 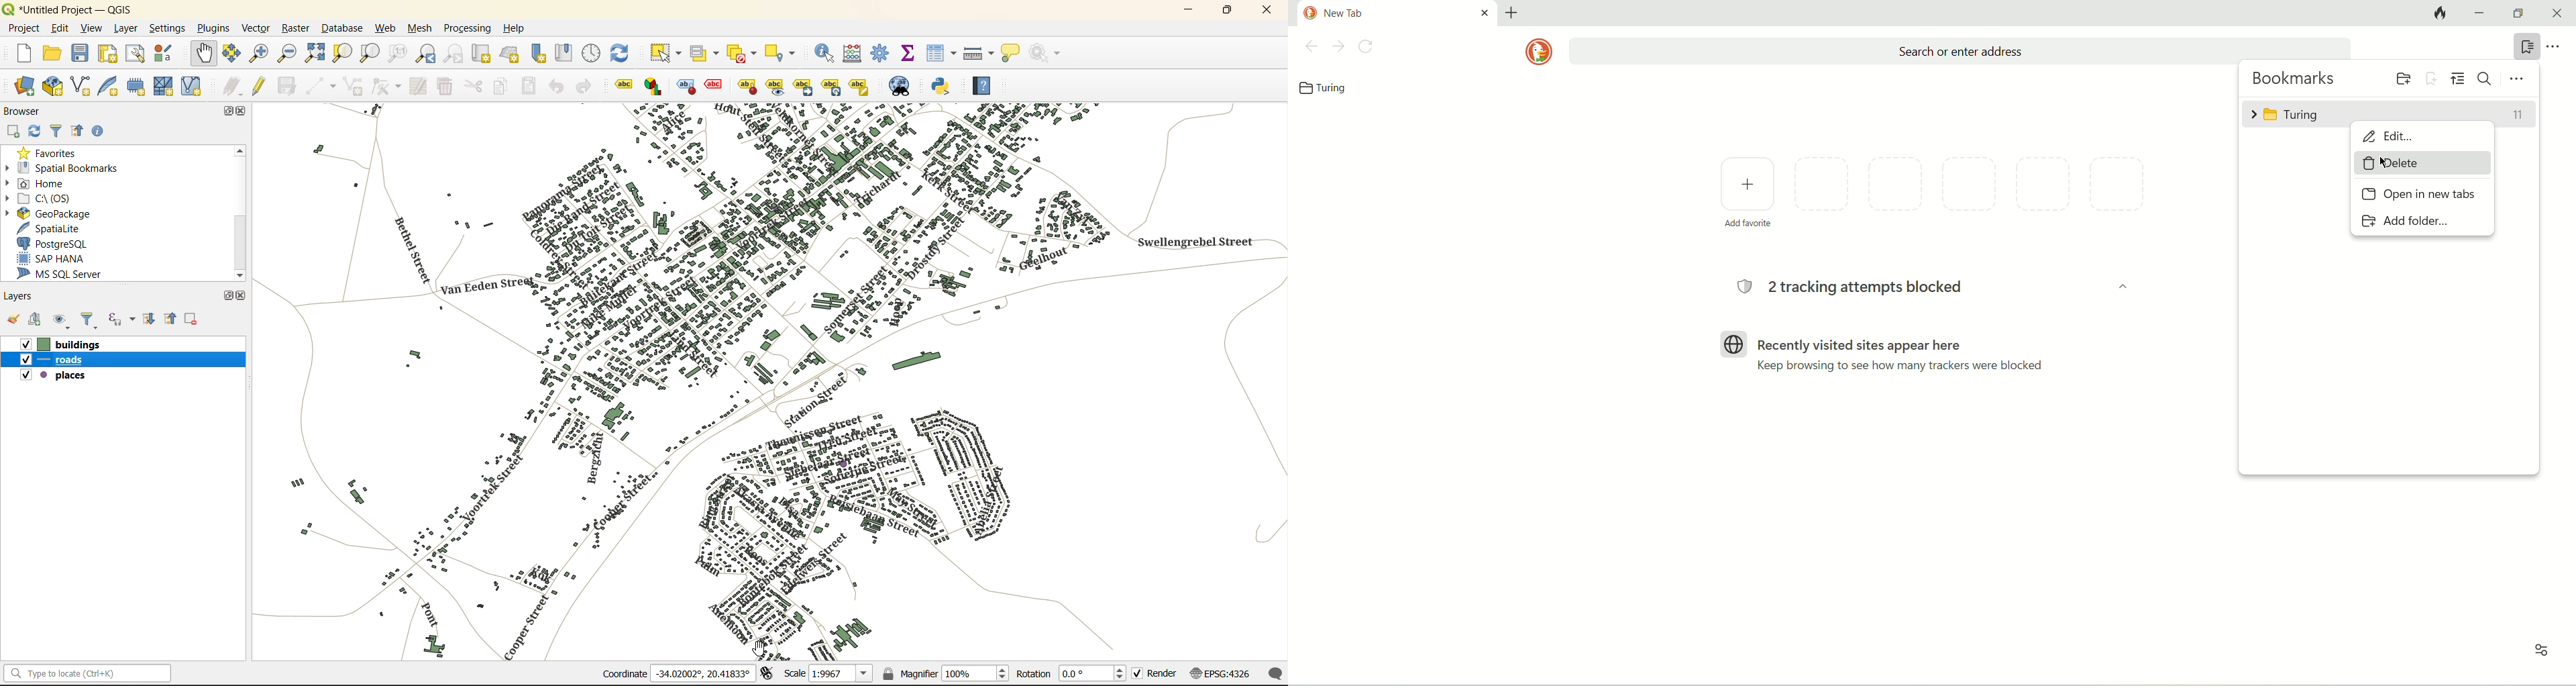 I want to click on new 3d map, so click(x=508, y=54).